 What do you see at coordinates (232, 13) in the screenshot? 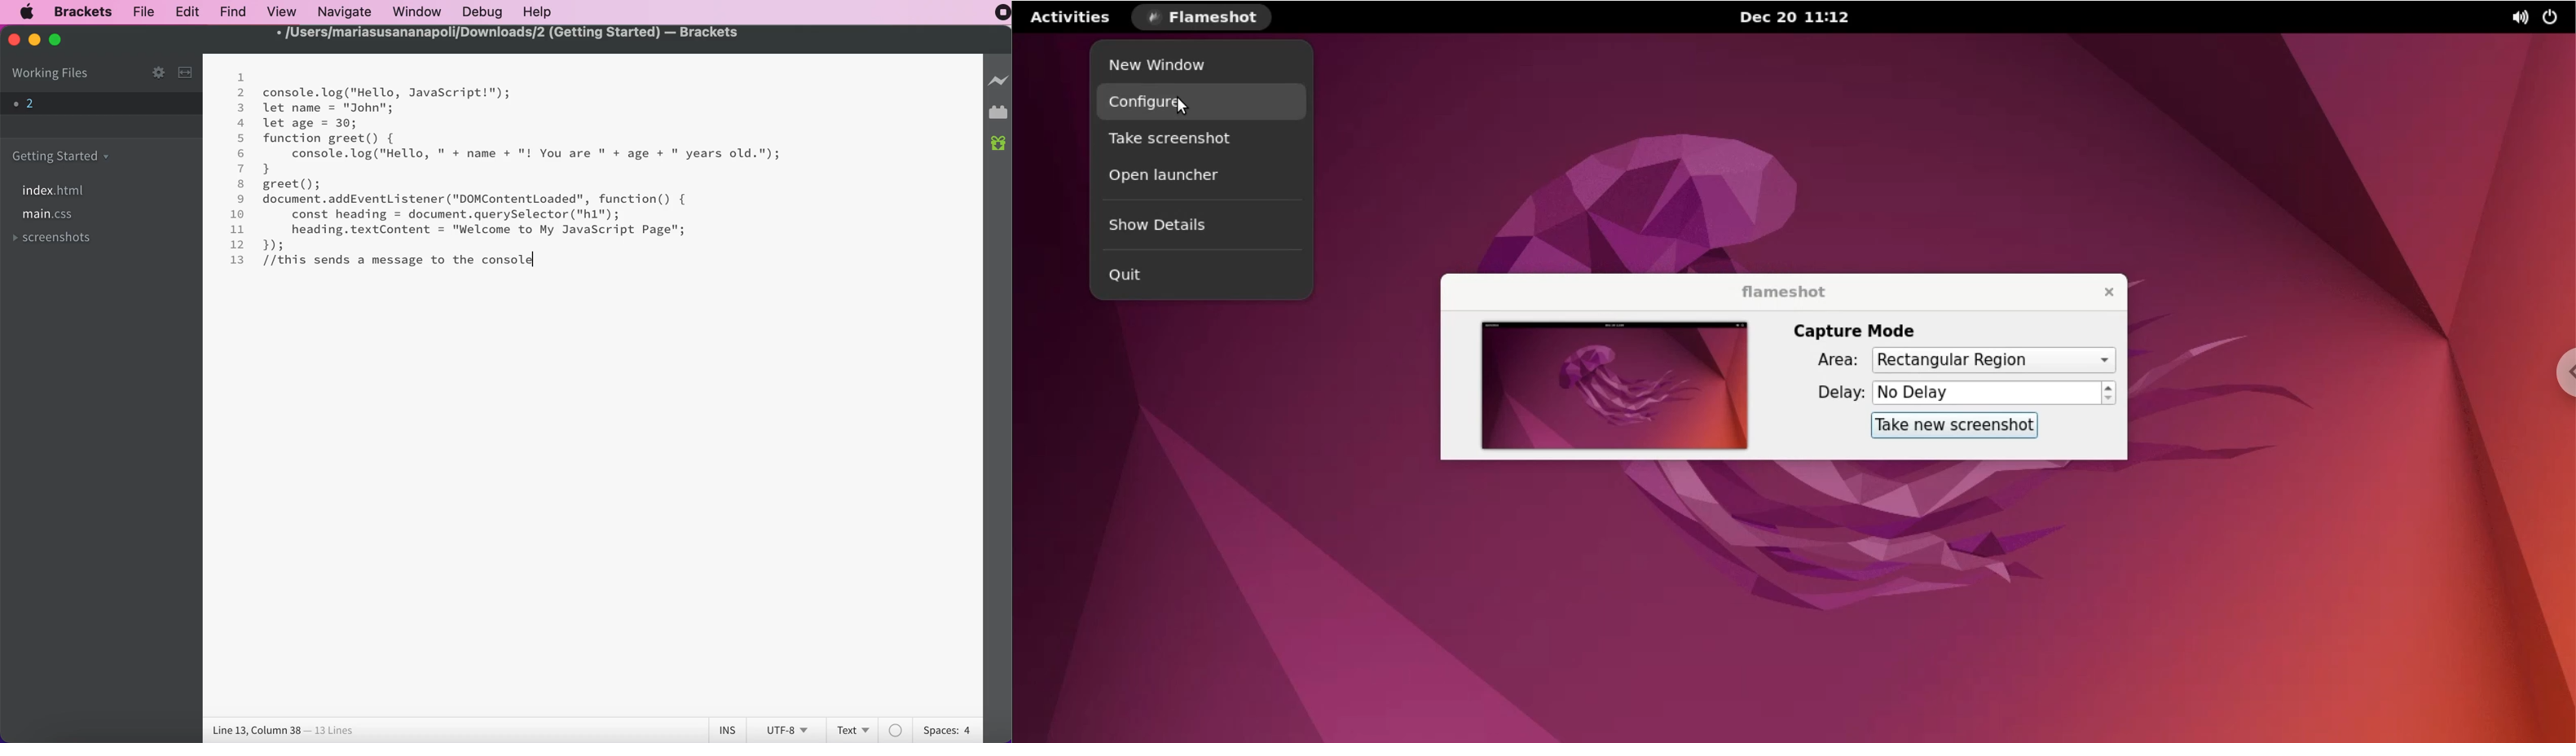
I see `find` at bounding box center [232, 13].